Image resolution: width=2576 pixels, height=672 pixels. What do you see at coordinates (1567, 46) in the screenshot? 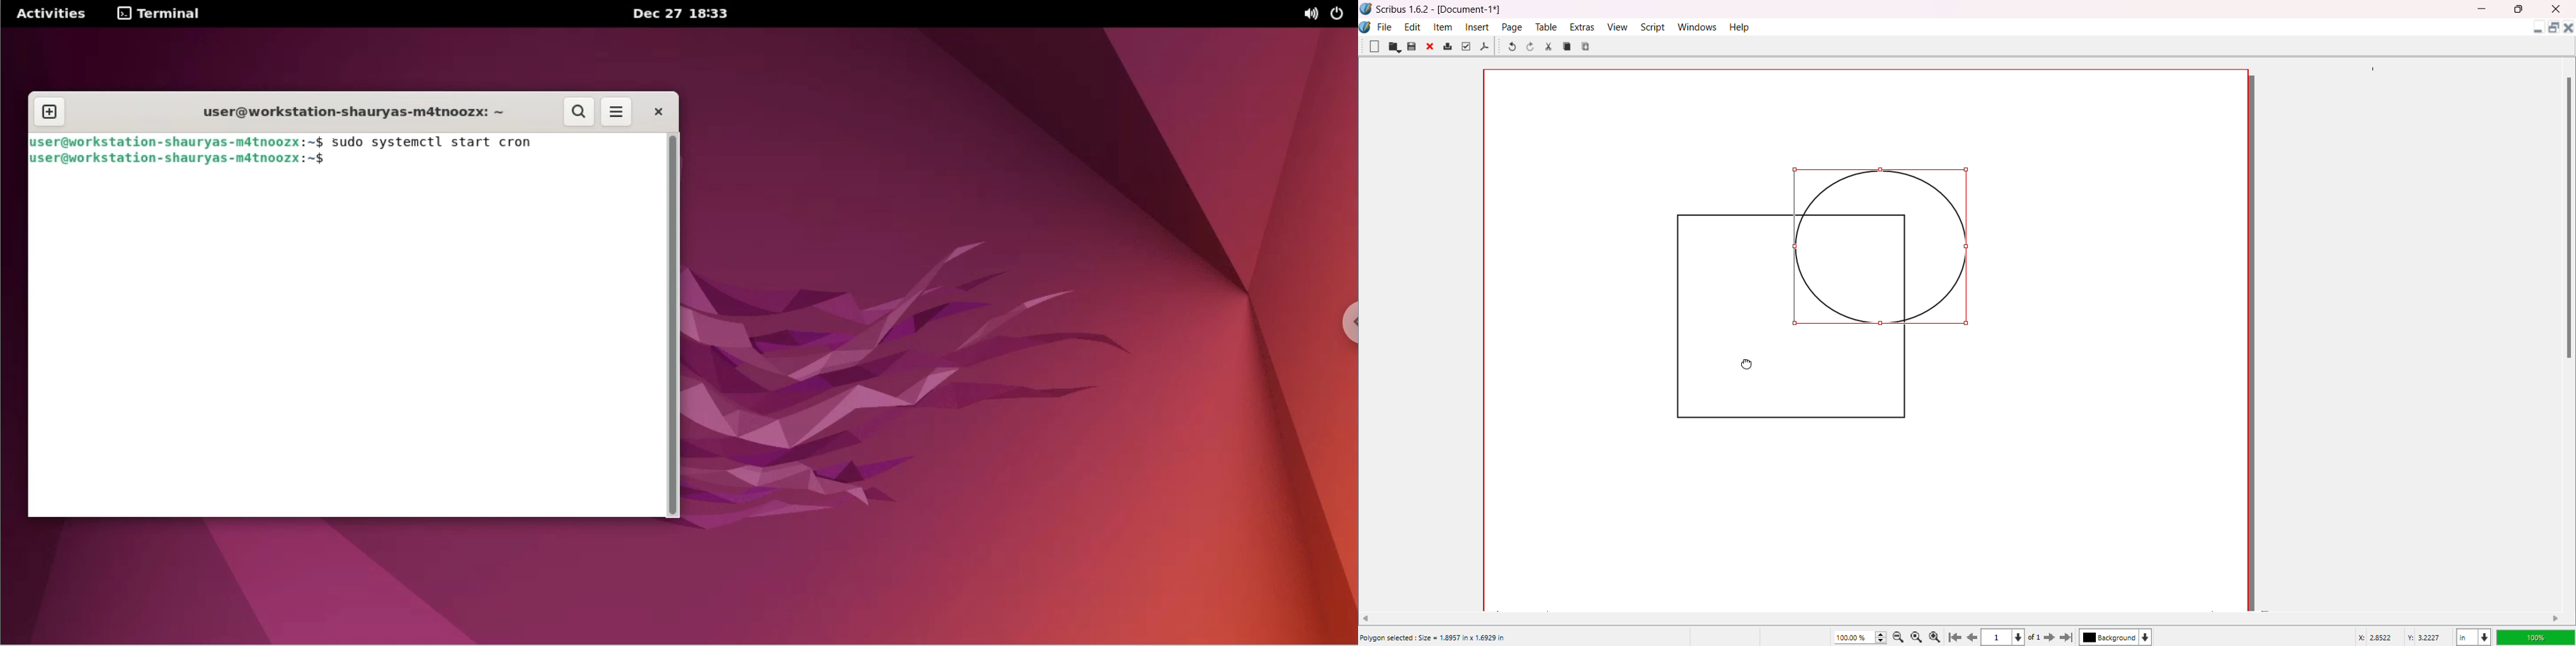
I see `Copy` at bounding box center [1567, 46].